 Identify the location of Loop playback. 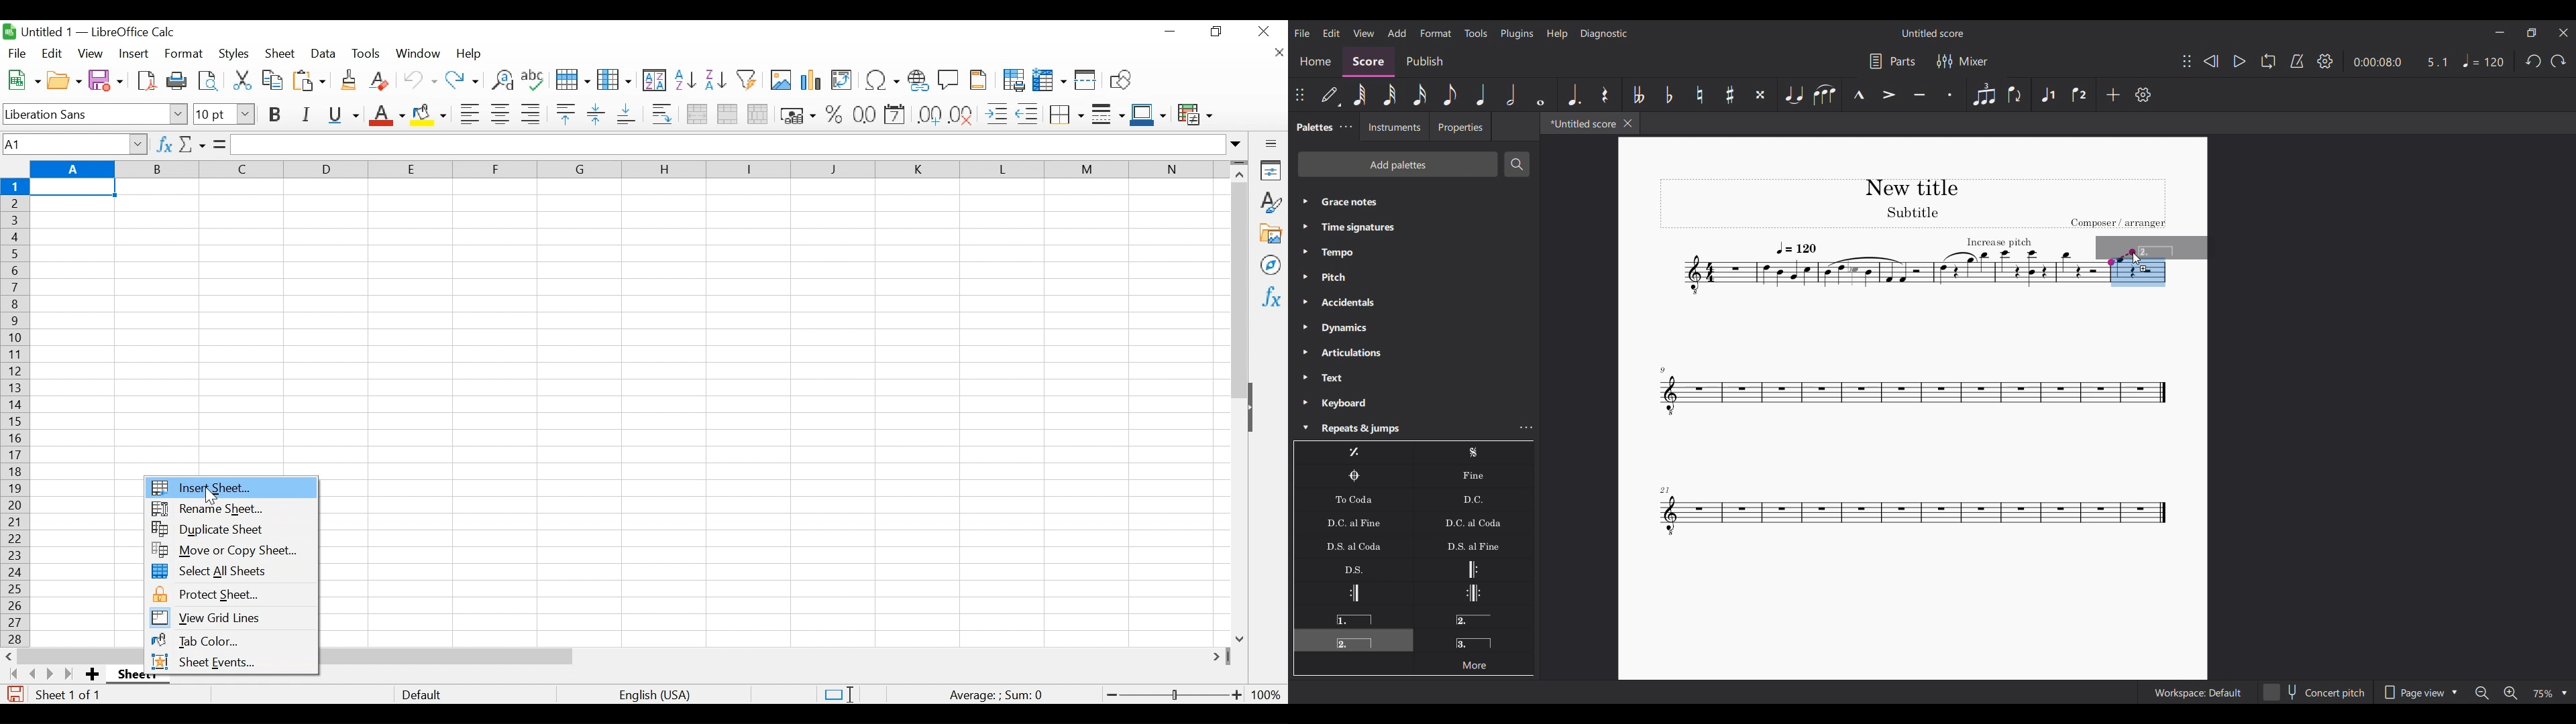
(2269, 61).